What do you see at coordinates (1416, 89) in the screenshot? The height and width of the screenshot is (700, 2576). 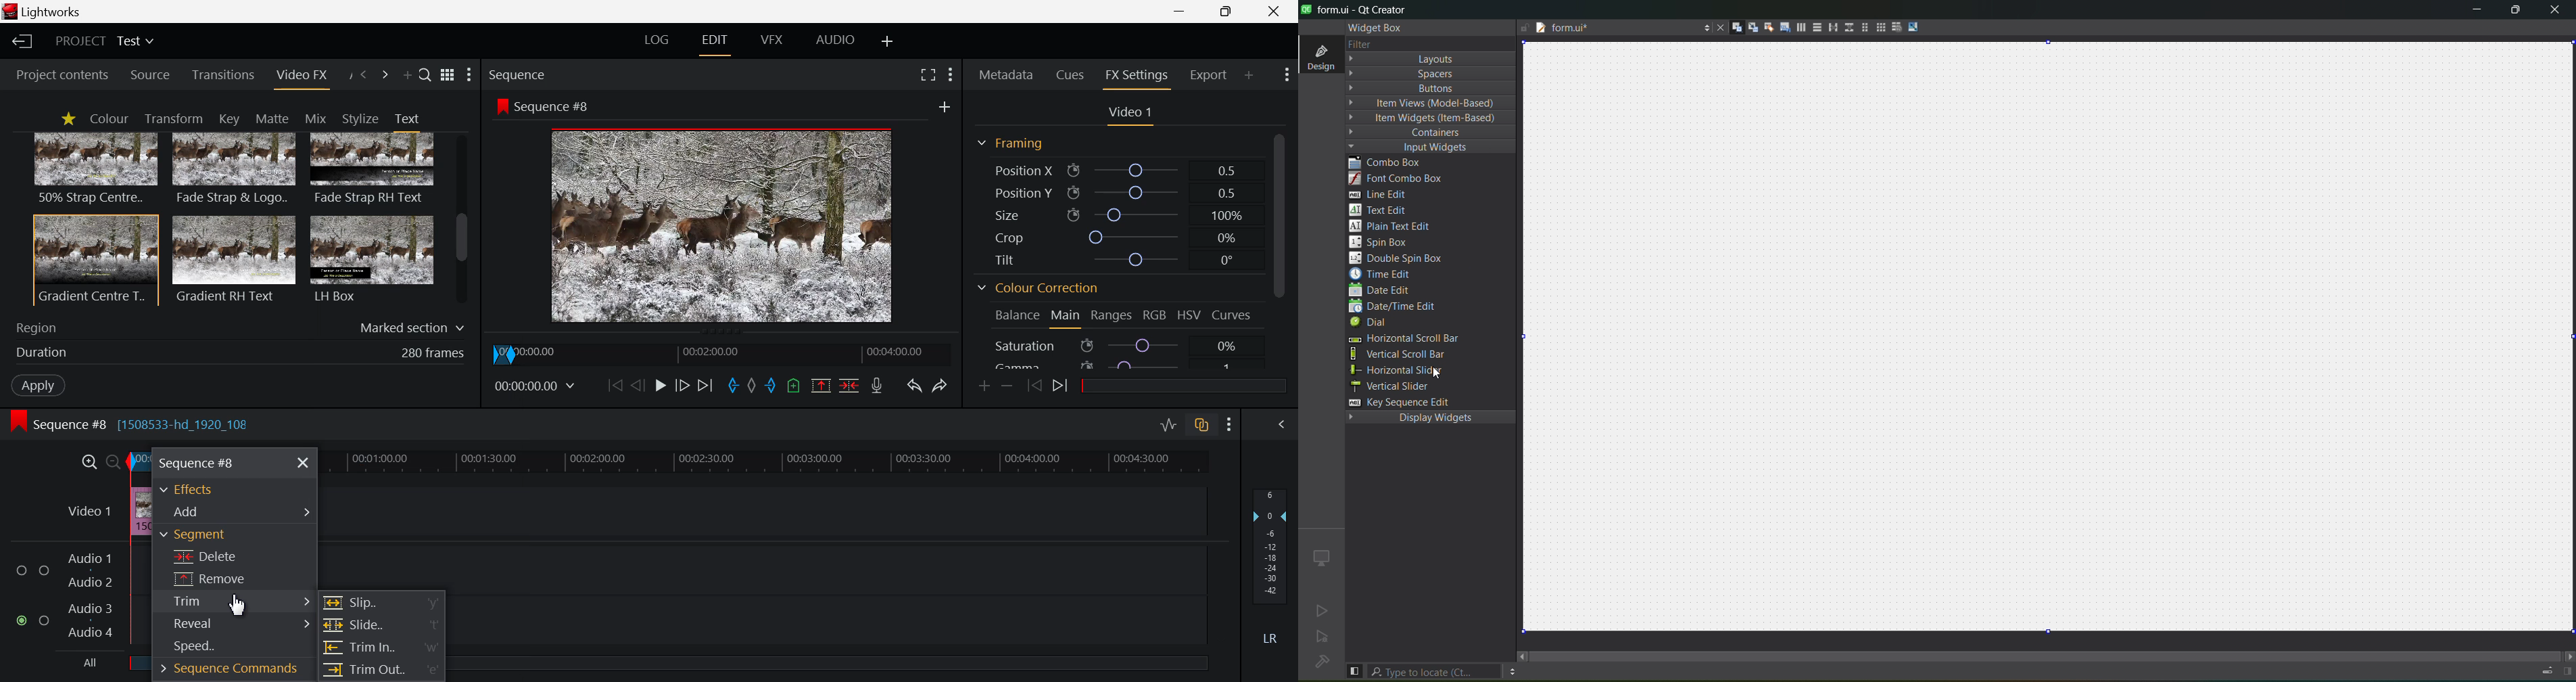 I see `button` at bounding box center [1416, 89].